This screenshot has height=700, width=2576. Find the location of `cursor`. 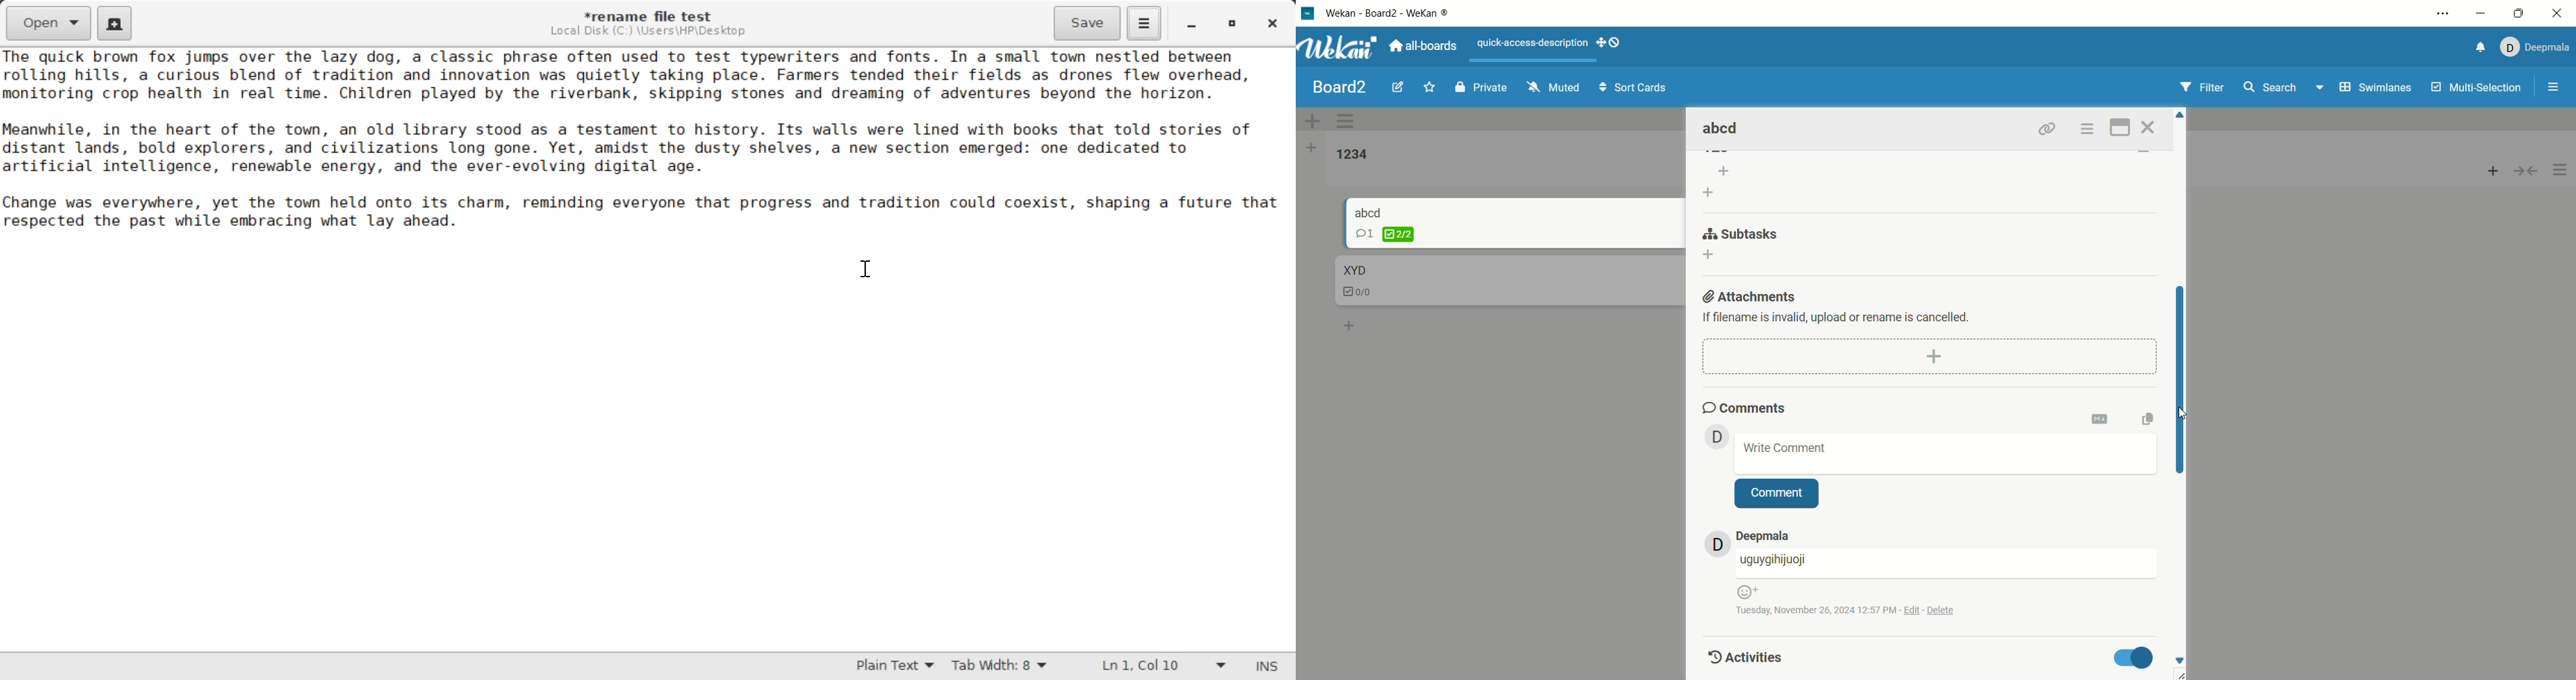

cursor is located at coordinates (2179, 415).